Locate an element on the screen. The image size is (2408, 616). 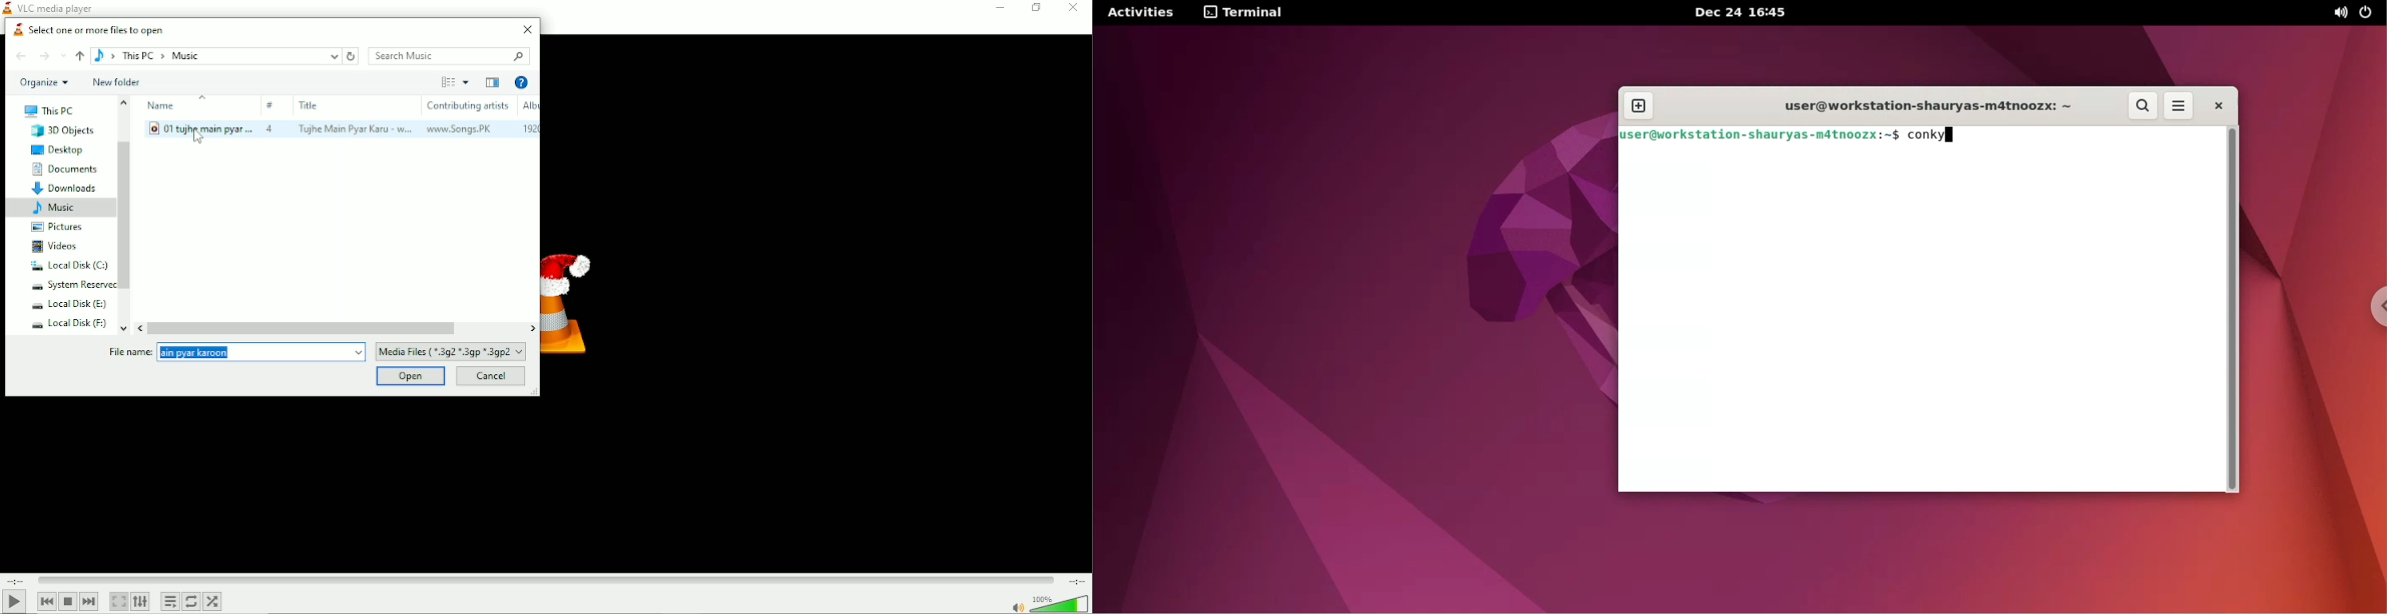
Music is located at coordinates (58, 208).